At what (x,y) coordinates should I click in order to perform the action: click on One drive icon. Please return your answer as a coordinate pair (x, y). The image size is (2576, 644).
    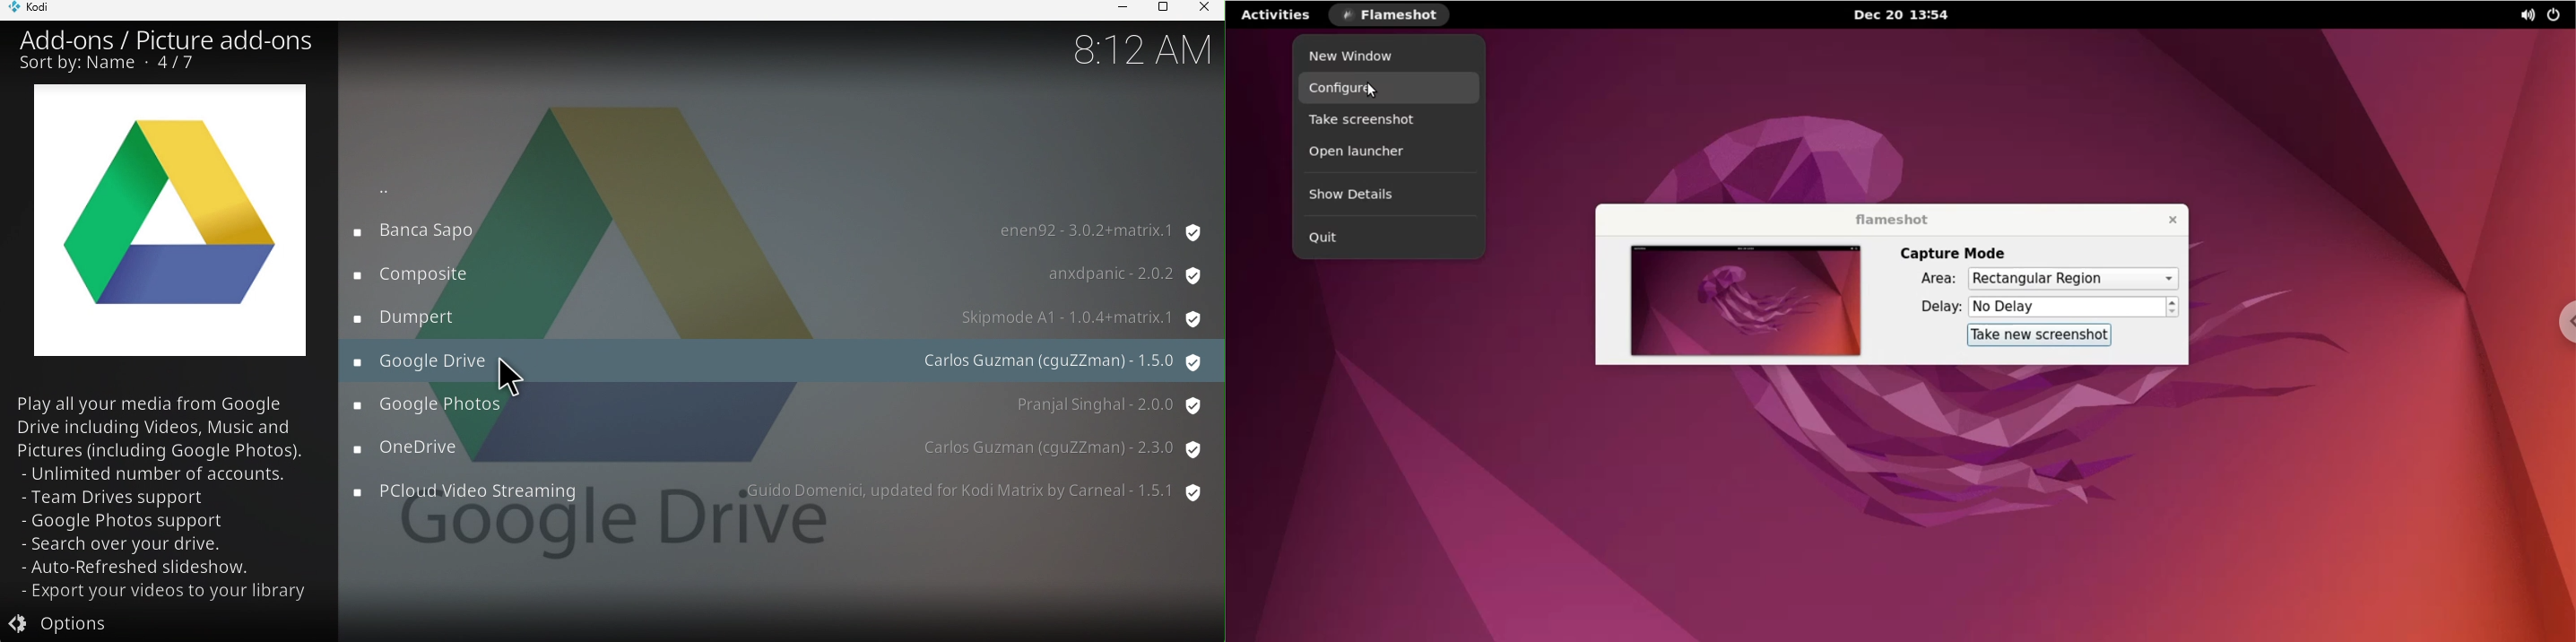
    Looking at the image, I should click on (174, 227).